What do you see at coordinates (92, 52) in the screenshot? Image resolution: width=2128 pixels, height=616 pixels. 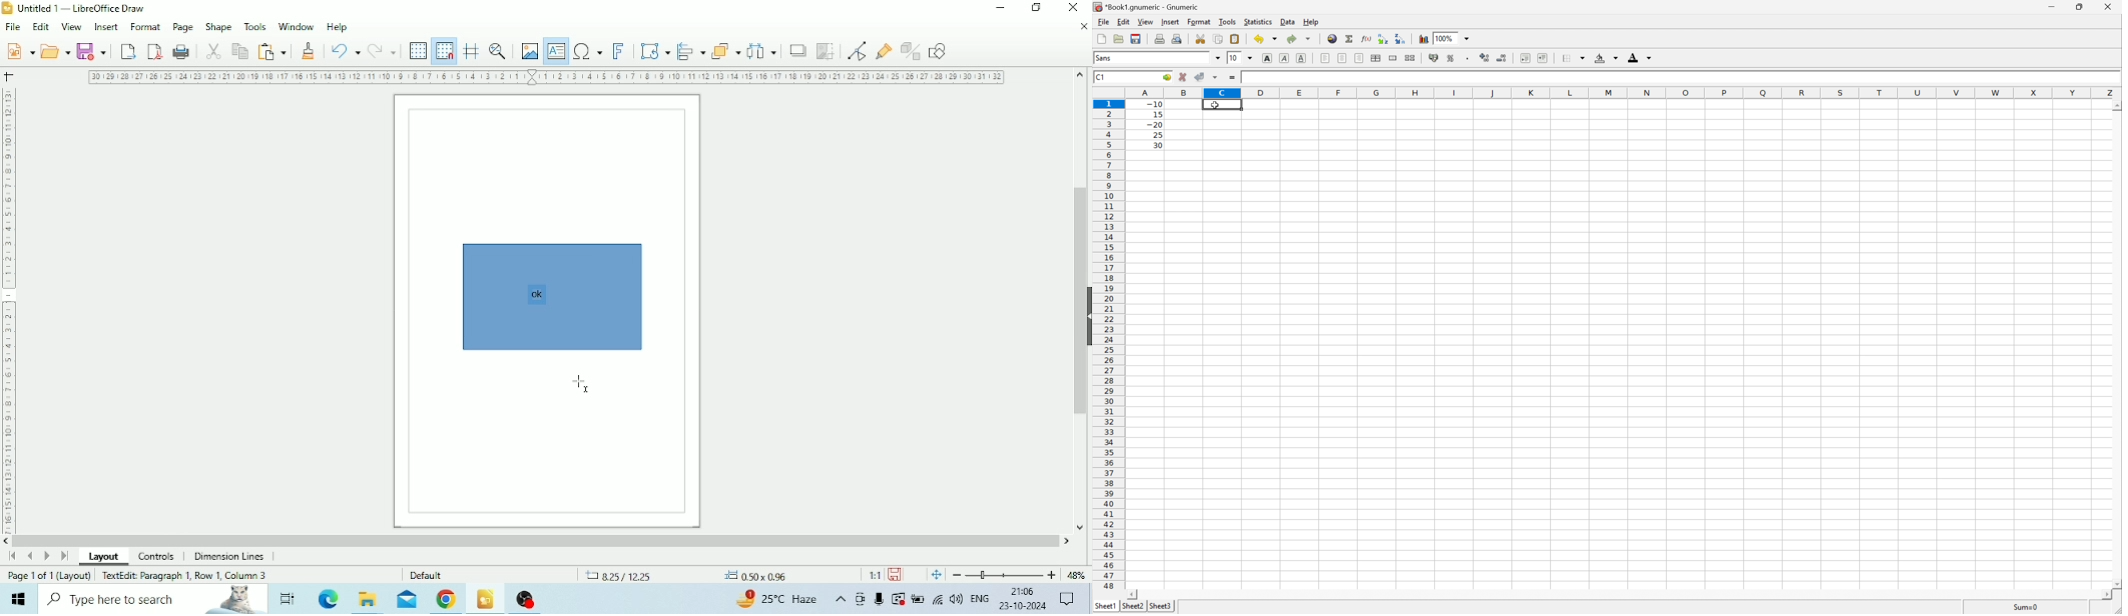 I see `Save` at bounding box center [92, 52].